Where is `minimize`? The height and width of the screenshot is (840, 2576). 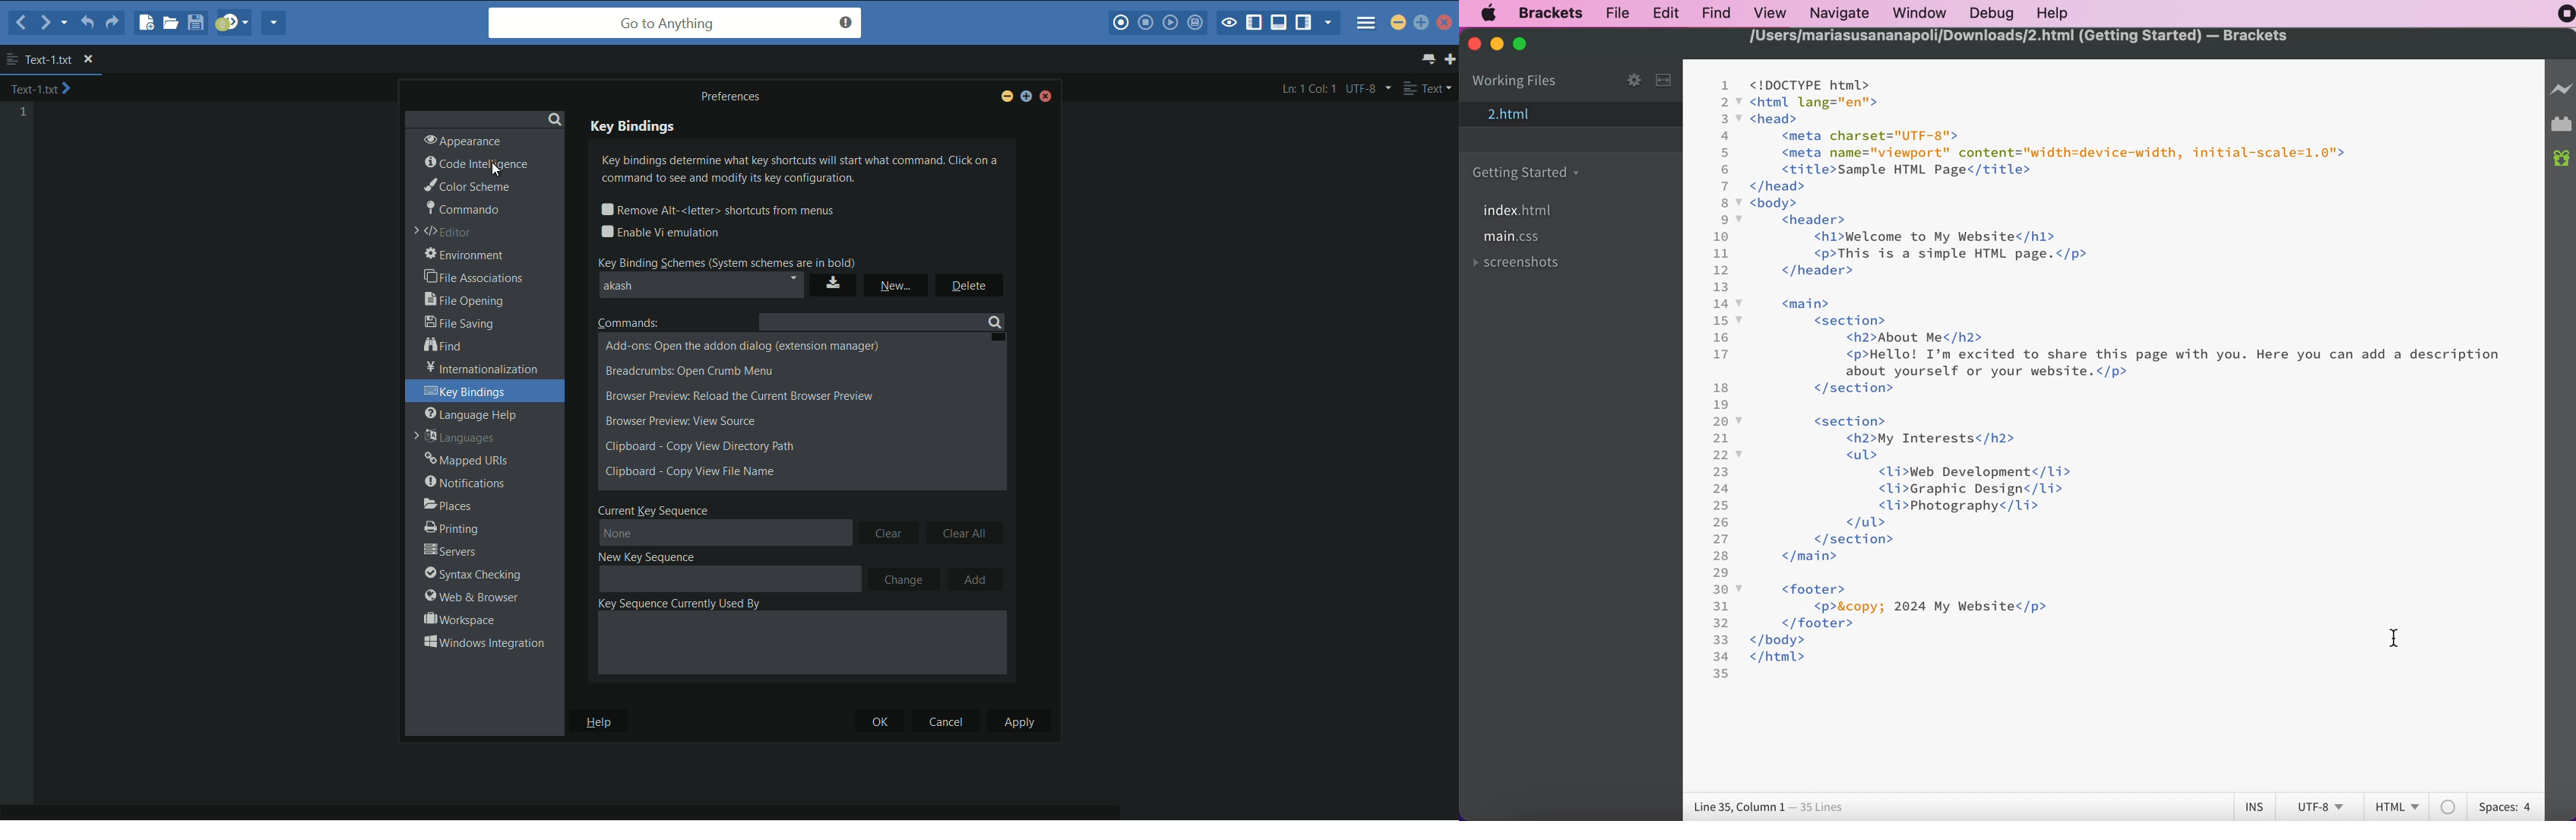
minimize is located at coordinates (1498, 44).